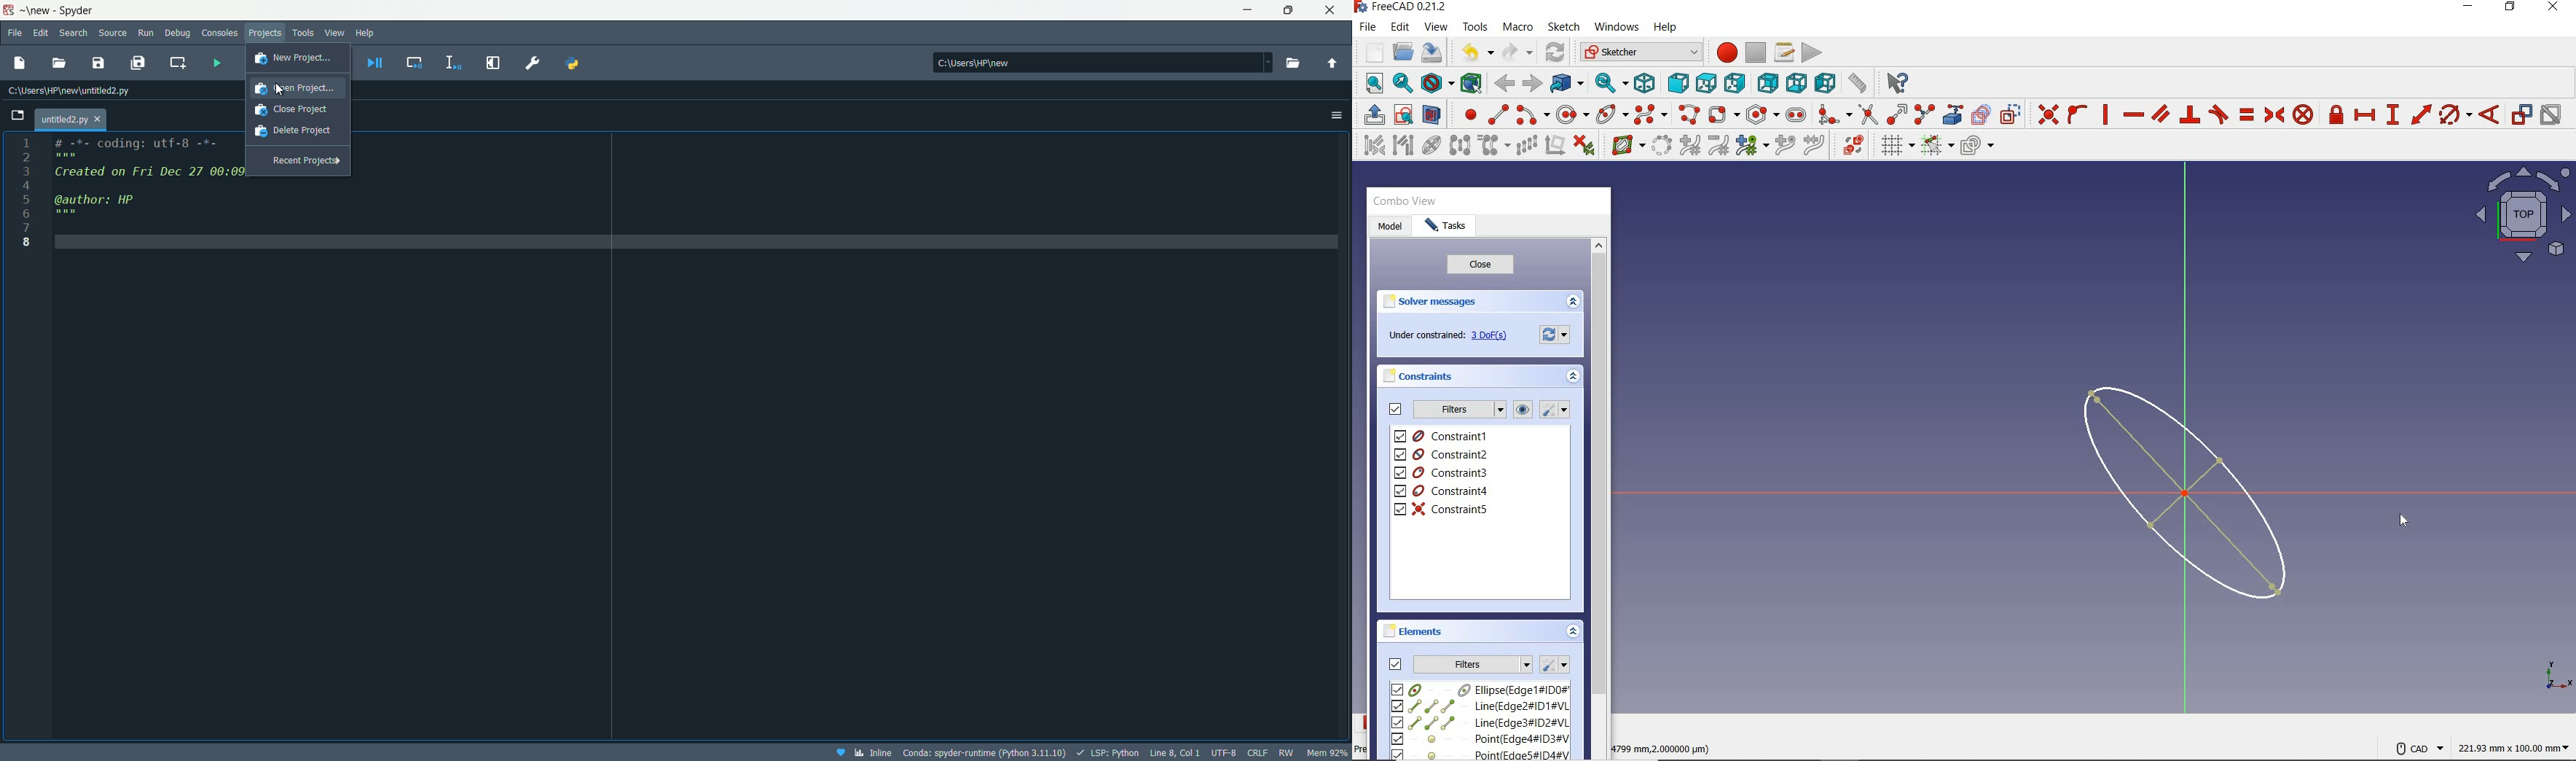 The image size is (2576, 784). What do you see at coordinates (1329, 753) in the screenshot?
I see `memory usage` at bounding box center [1329, 753].